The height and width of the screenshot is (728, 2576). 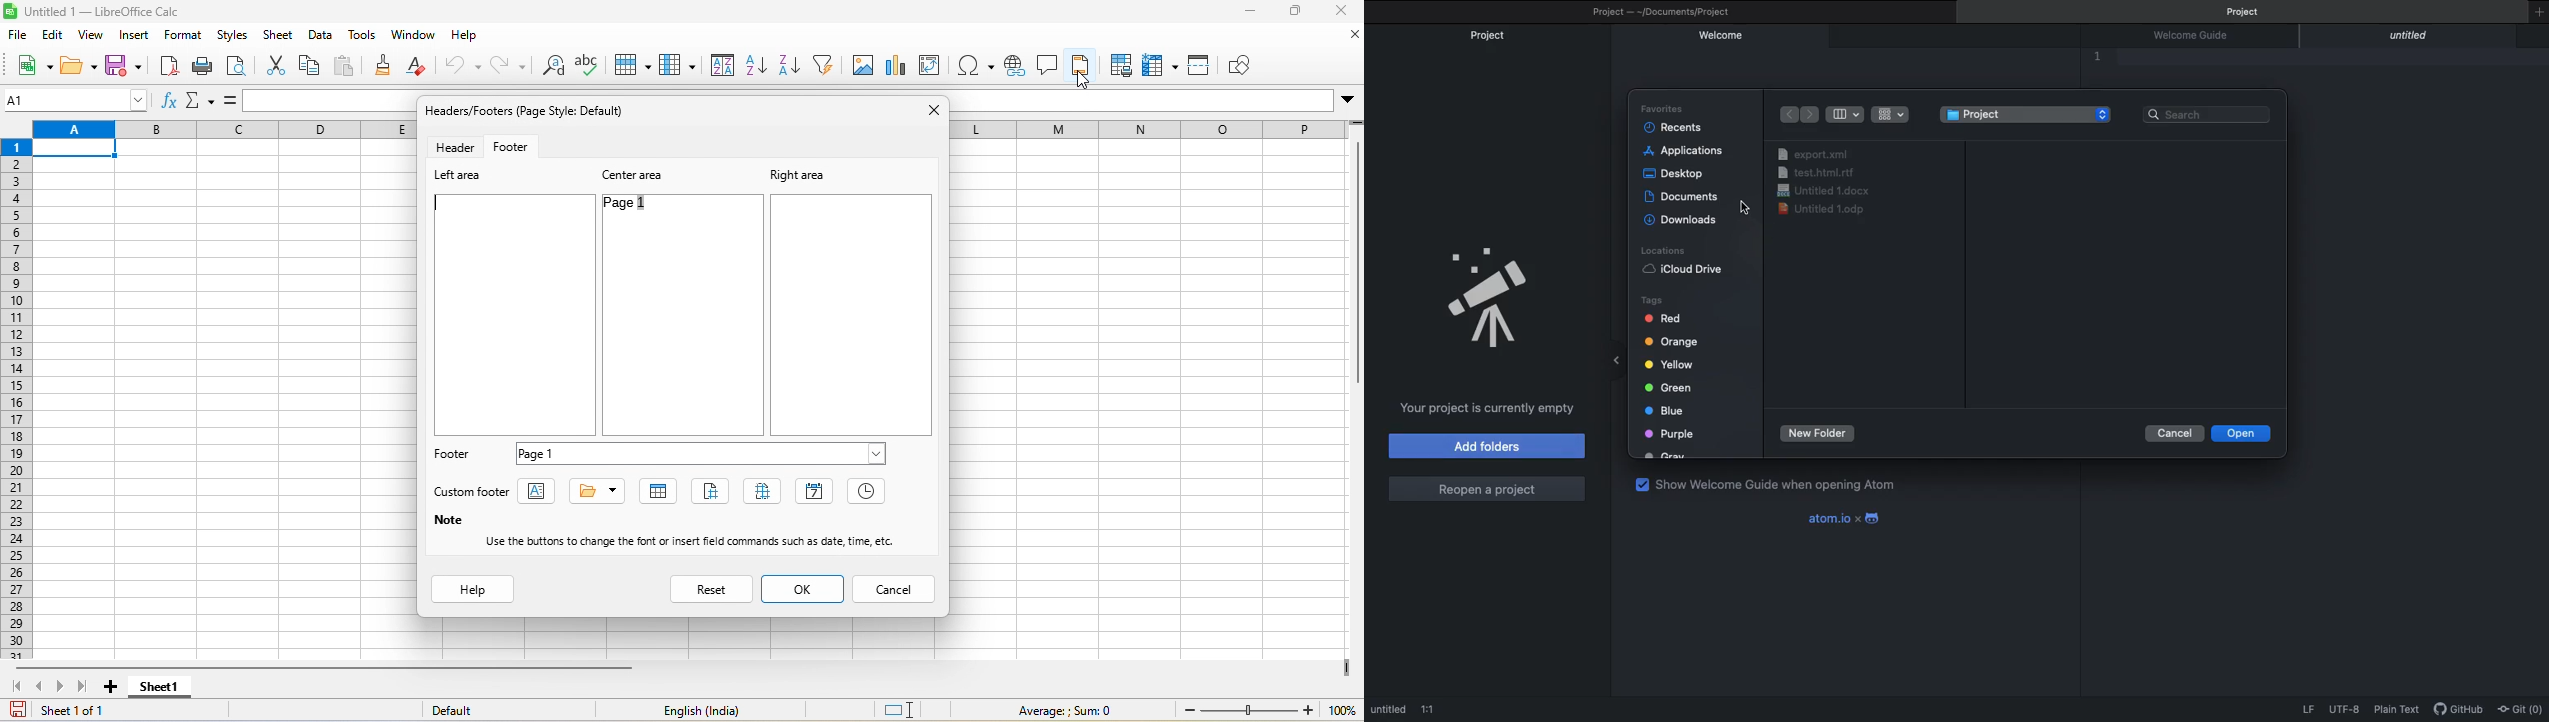 I want to click on Add folders, so click(x=1487, y=446).